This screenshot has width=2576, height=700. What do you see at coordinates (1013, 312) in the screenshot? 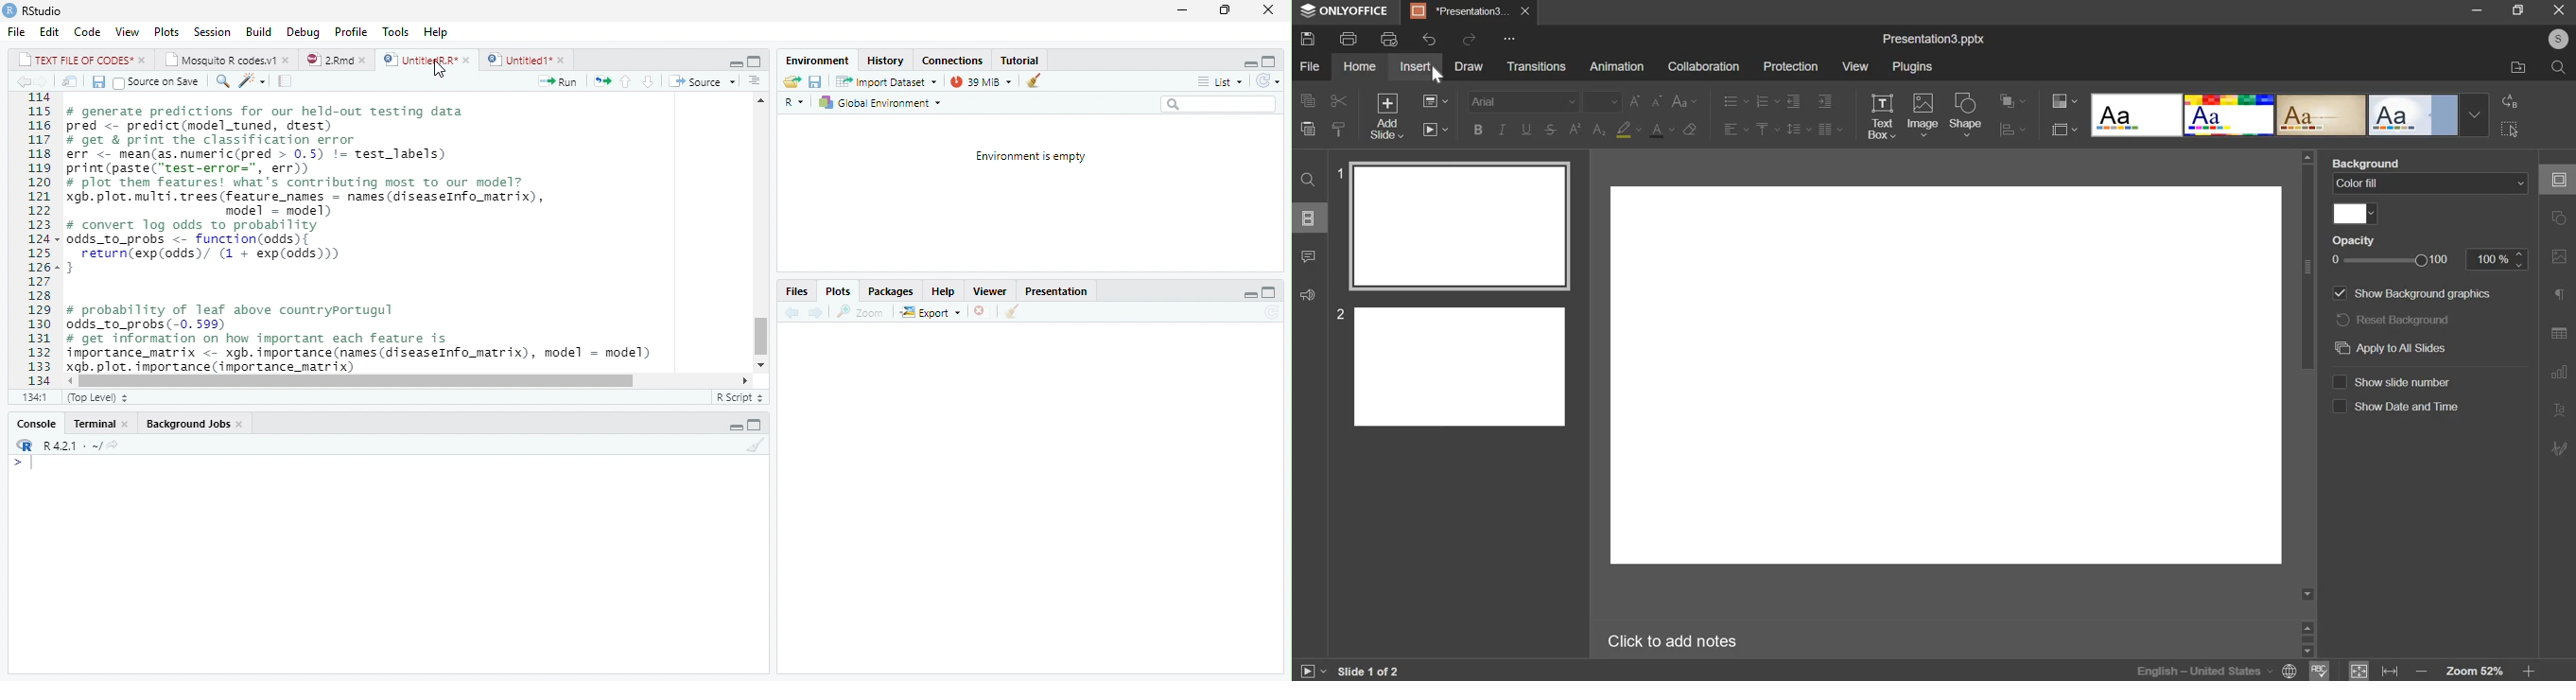
I see `Clean` at bounding box center [1013, 312].